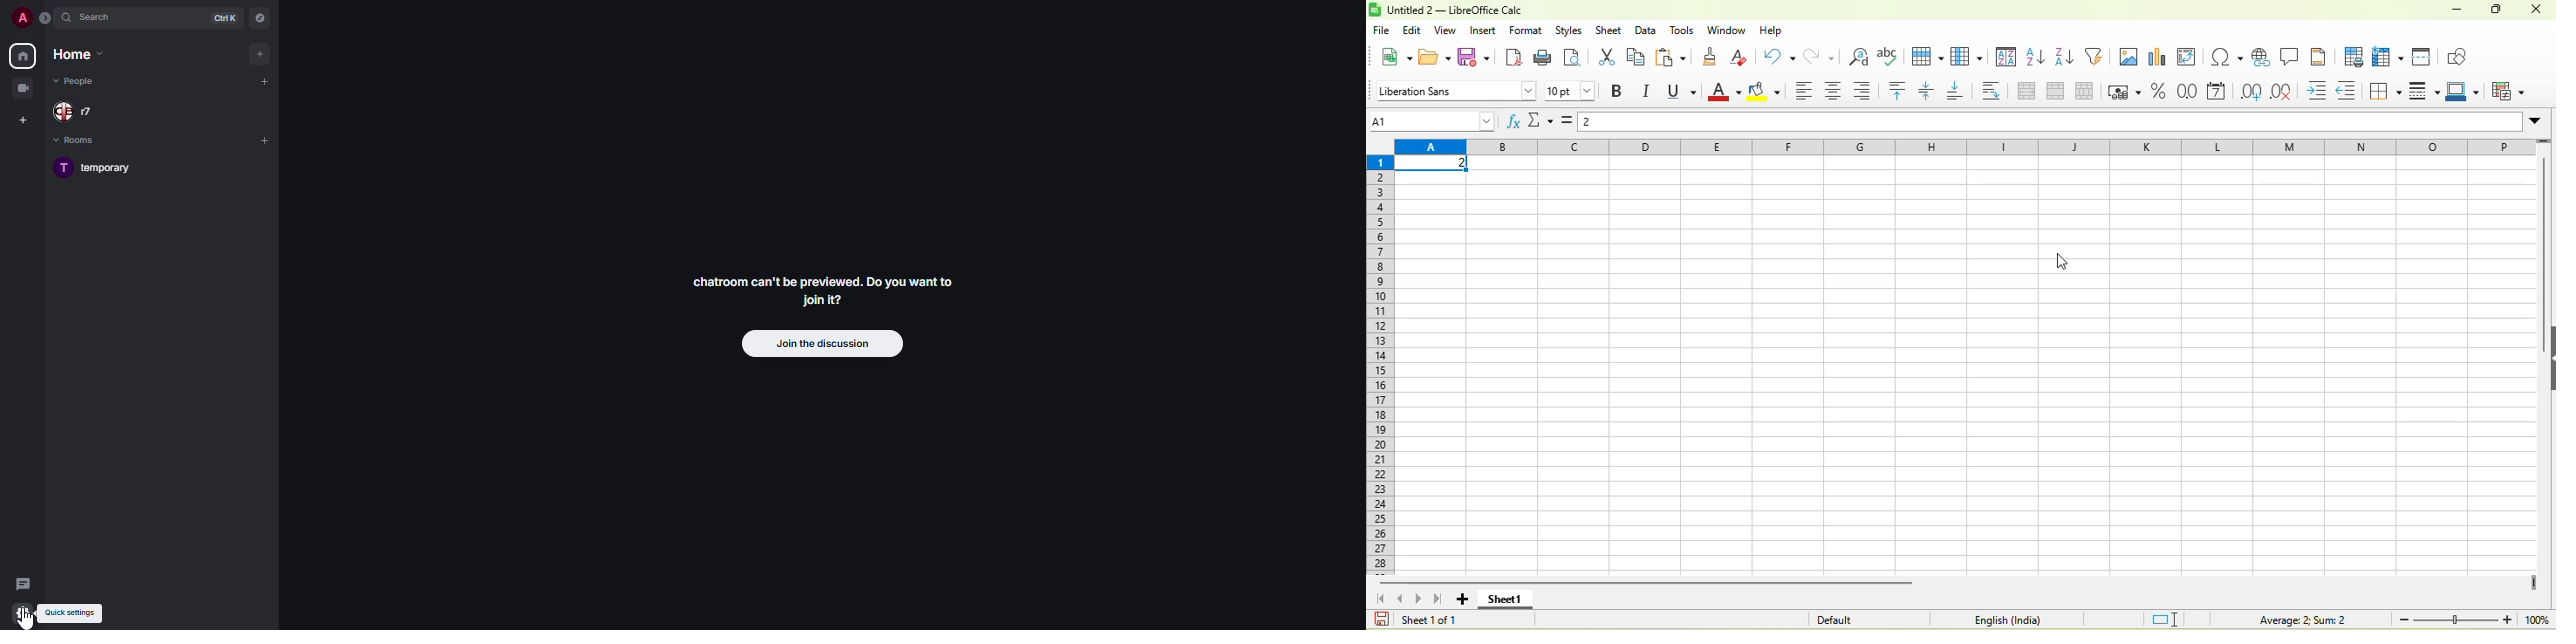 This screenshot has width=2576, height=644. Describe the element at coordinates (2547, 239) in the screenshot. I see `vertical scroll bar` at that location.